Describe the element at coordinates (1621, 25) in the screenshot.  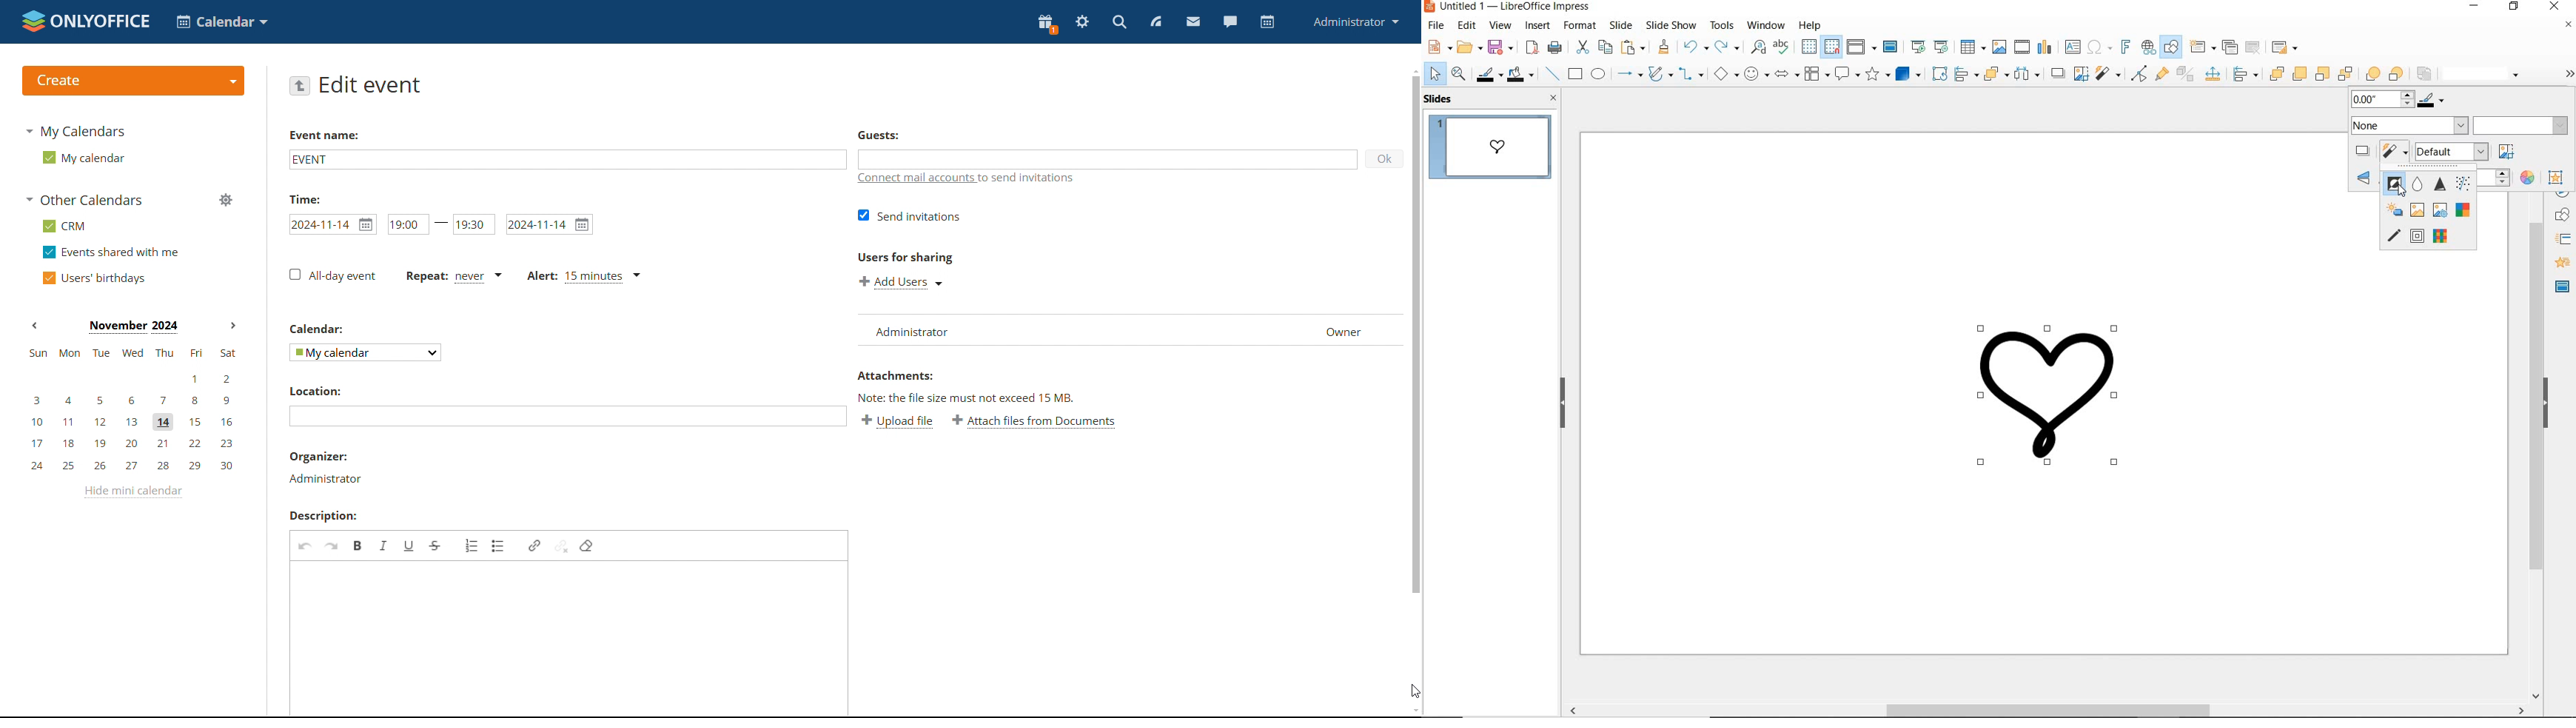
I see `slide` at that location.